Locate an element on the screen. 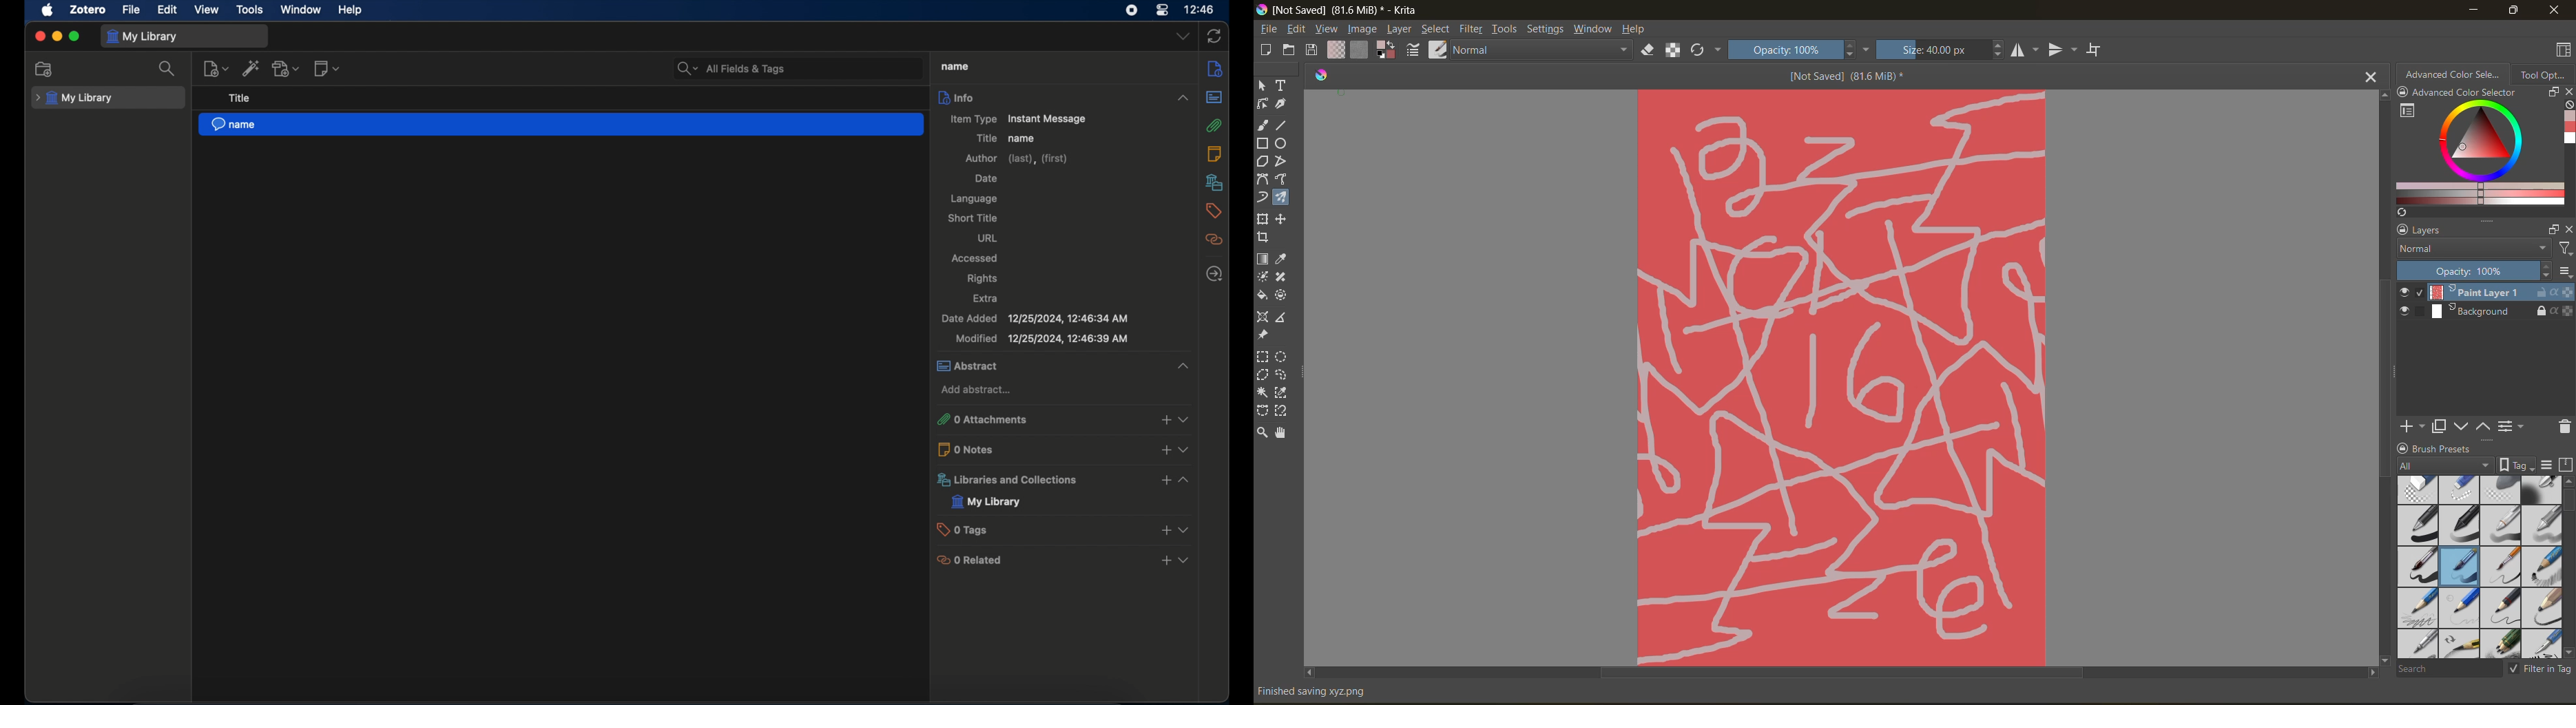 This screenshot has height=728, width=2576. extra is located at coordinates (986, 299).